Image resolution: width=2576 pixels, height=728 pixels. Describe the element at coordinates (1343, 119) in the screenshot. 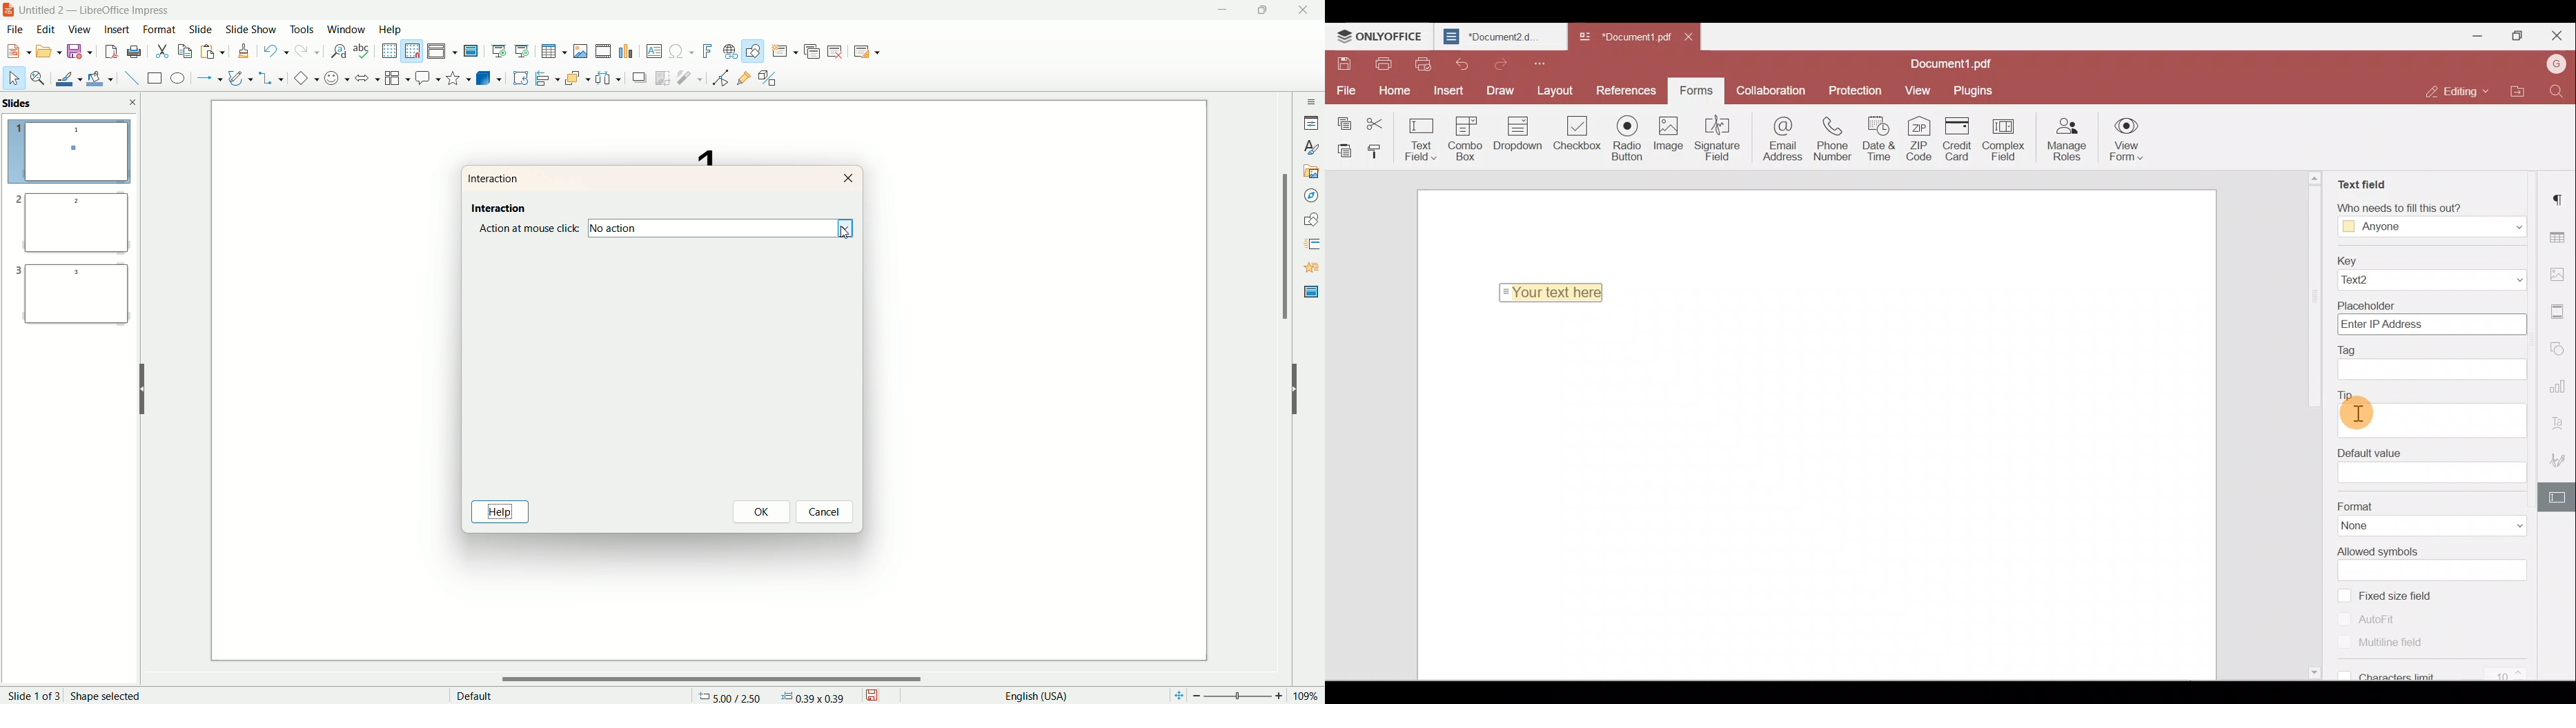

I see `Copy` at that location.